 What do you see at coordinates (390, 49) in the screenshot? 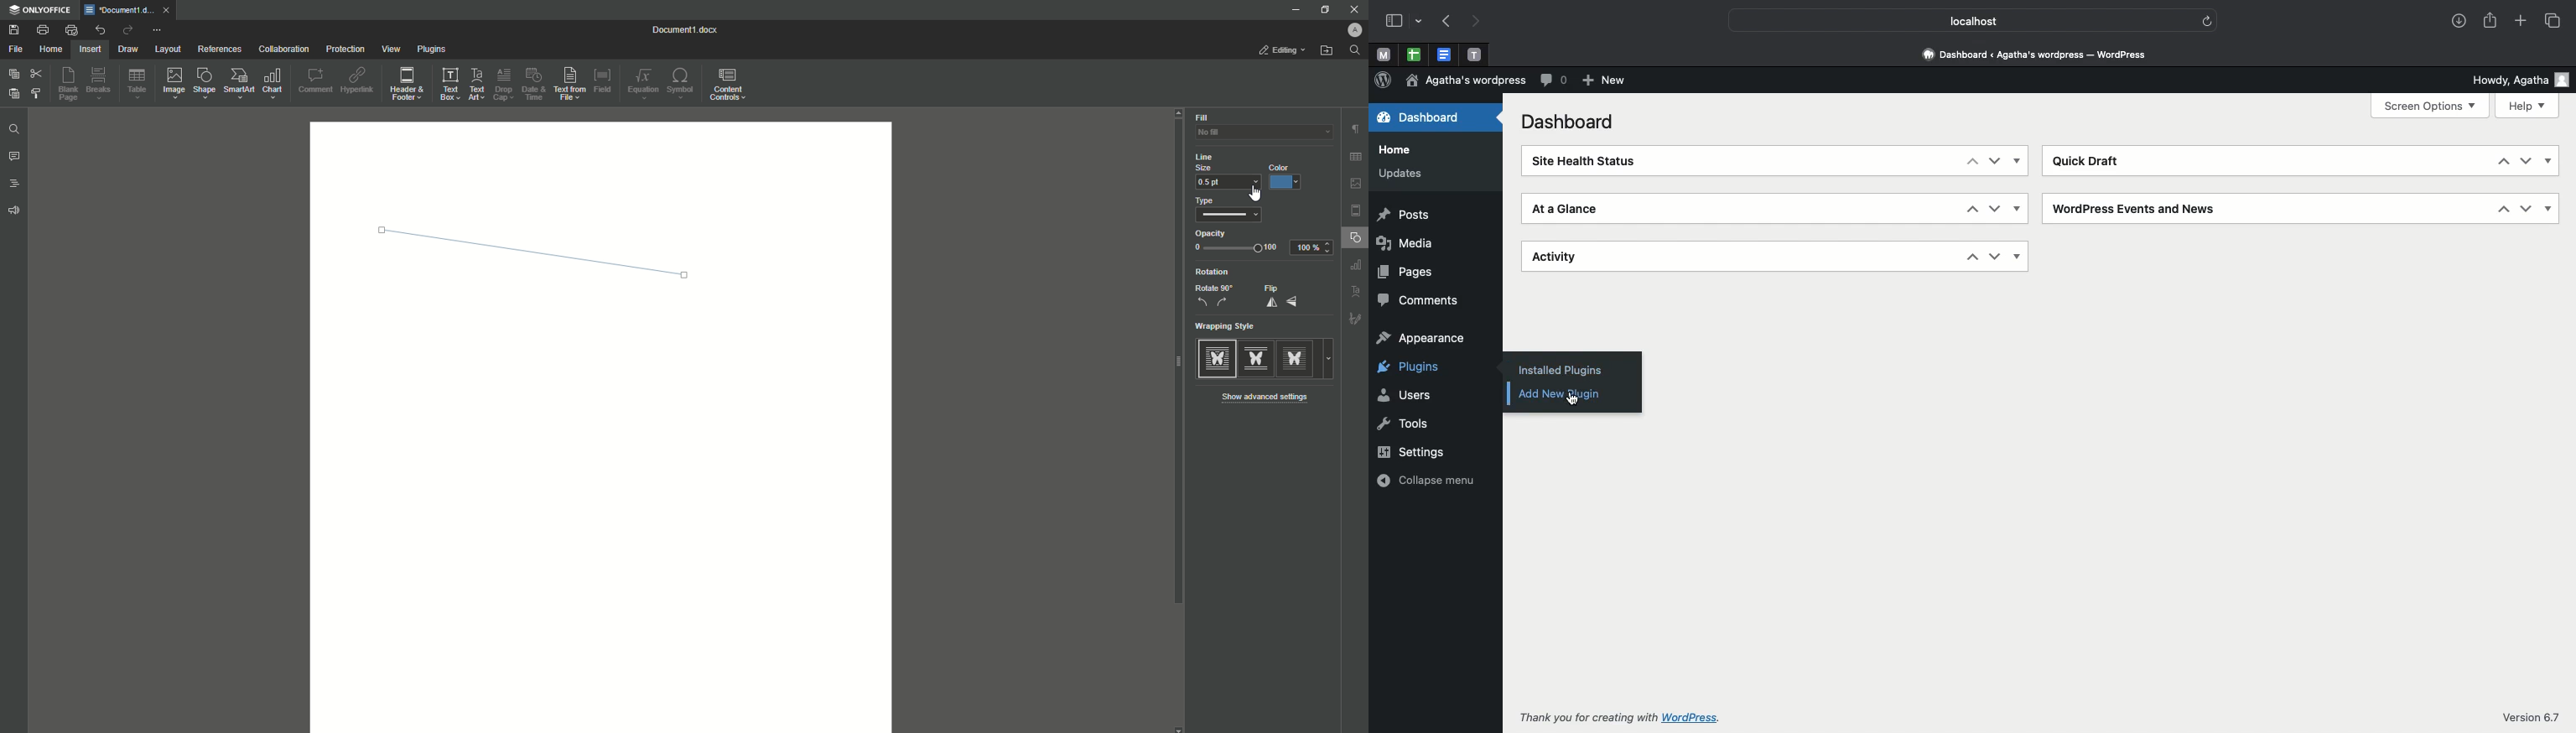
I see `View` at bounding box center [390, 49].